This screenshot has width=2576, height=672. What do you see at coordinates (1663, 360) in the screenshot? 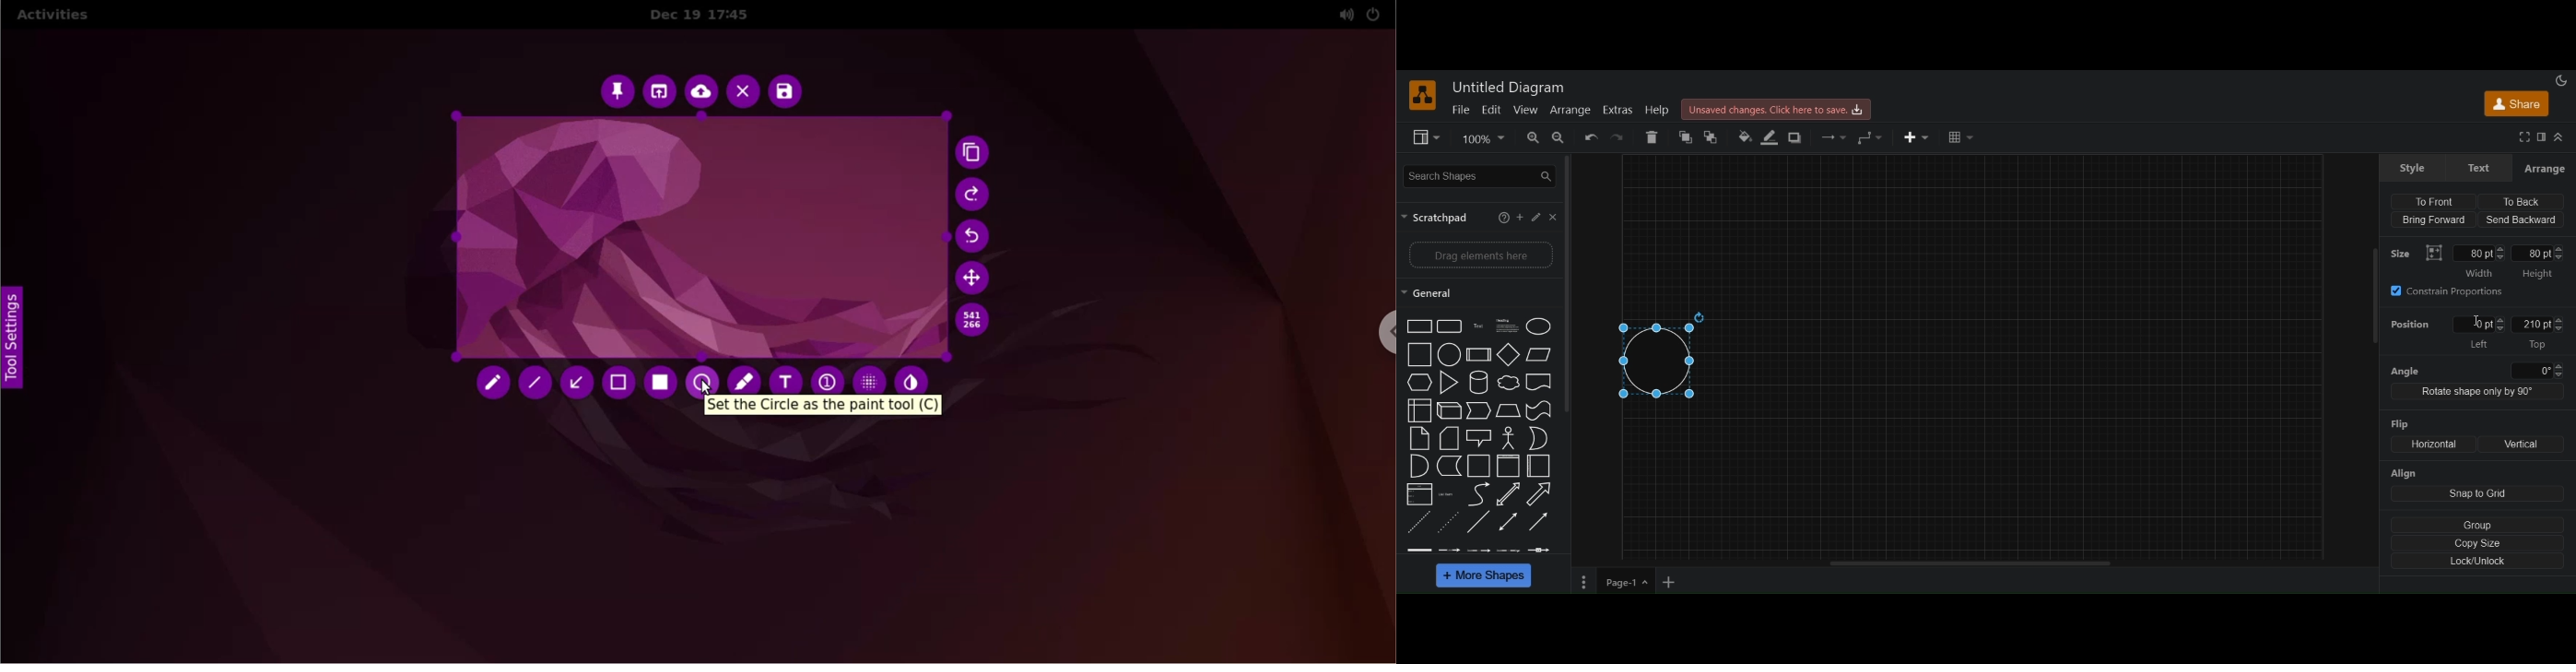
I see `circle shape aligned left` at bounding box center [1663, 360].